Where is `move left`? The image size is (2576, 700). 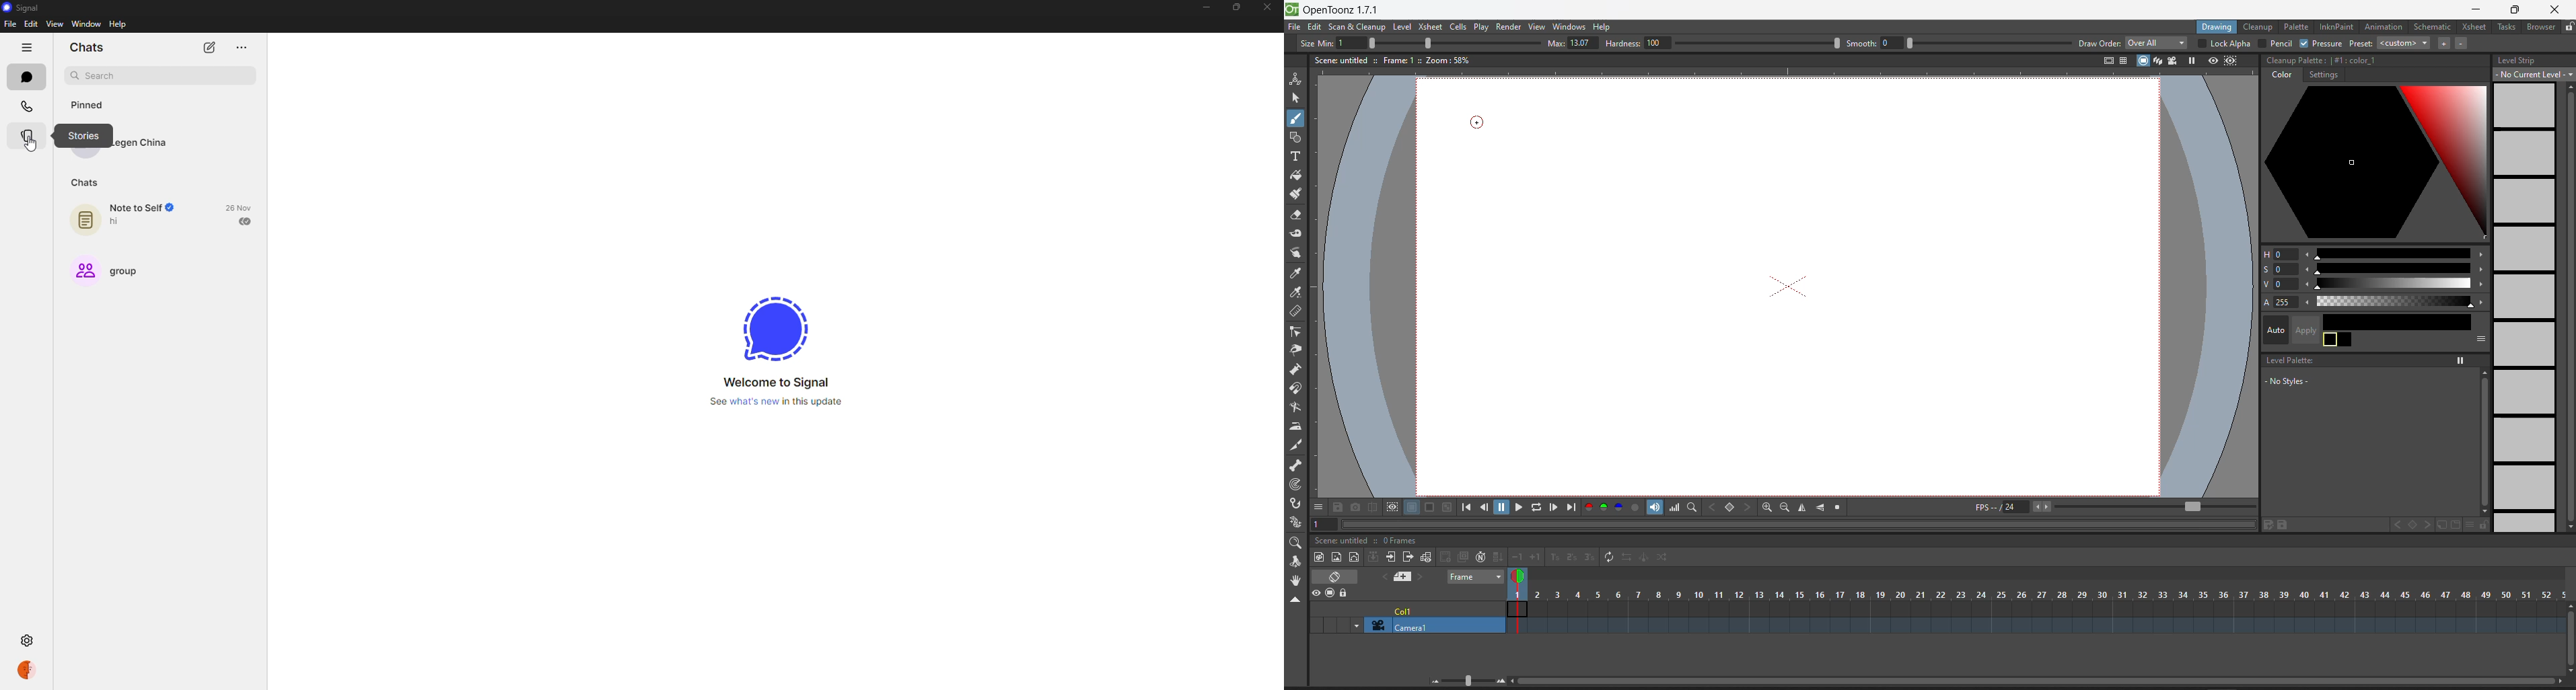
move left is located at coordinates (2308, 269).